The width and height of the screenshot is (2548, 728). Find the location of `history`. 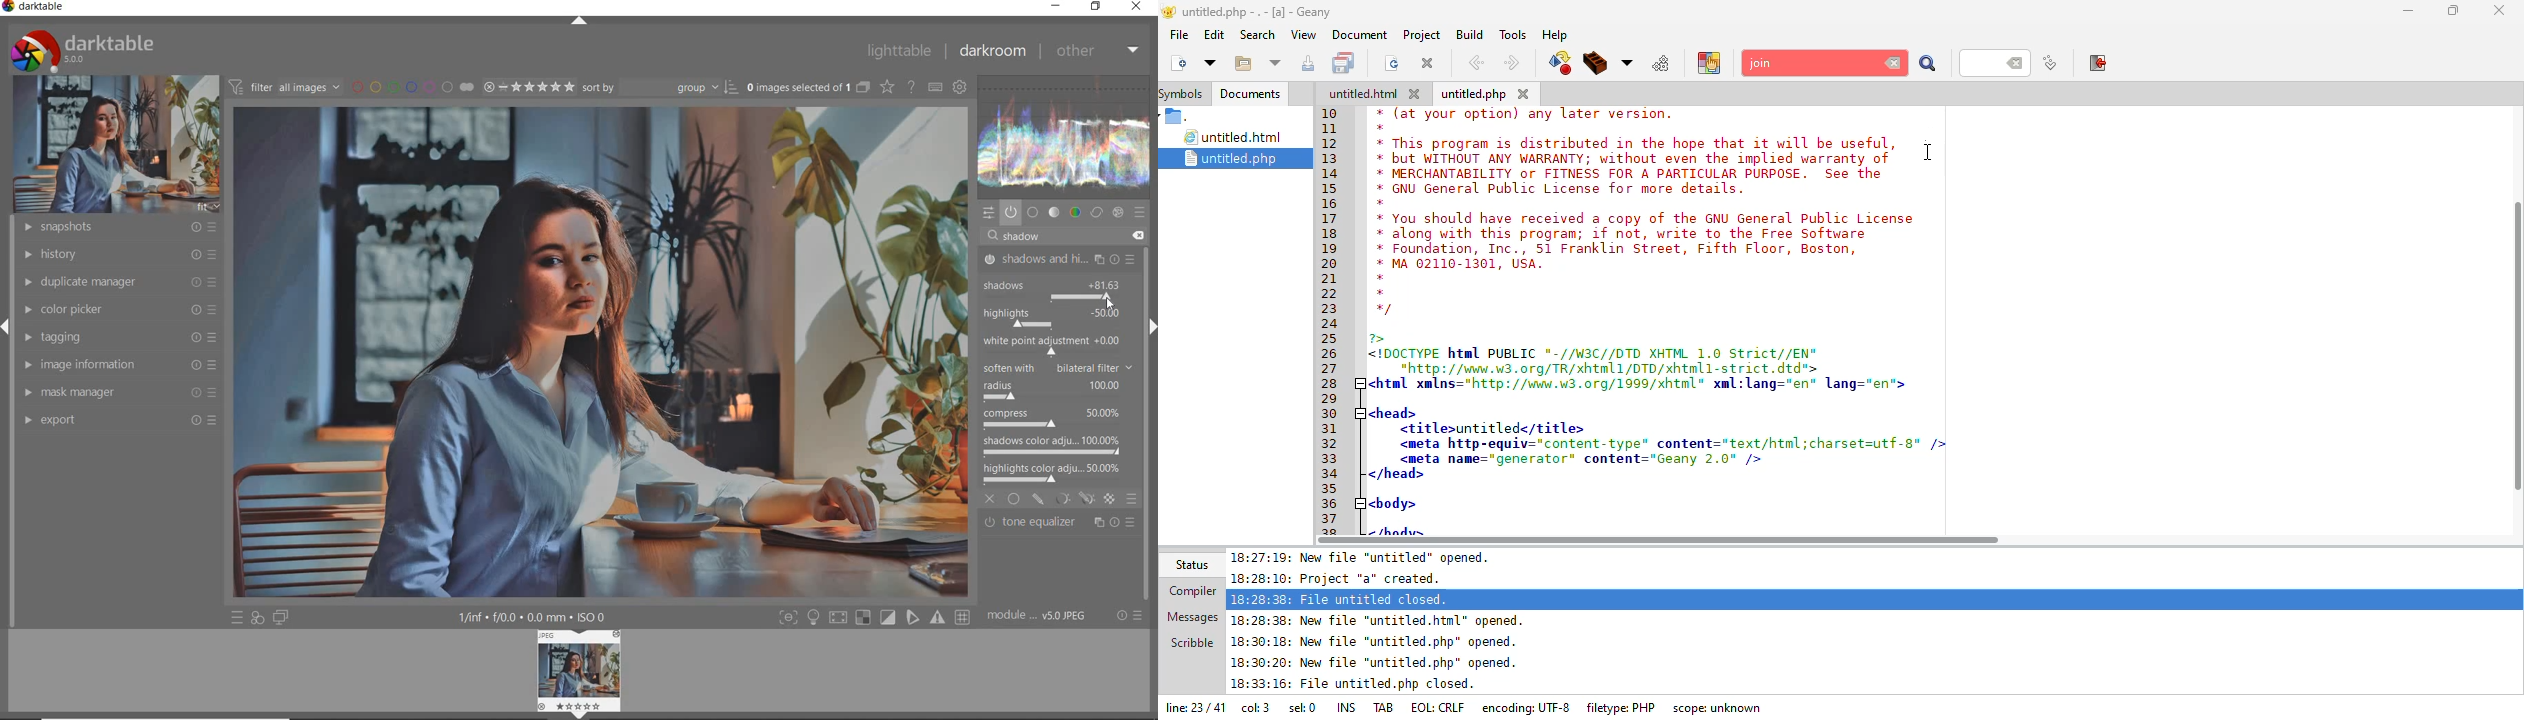

history is located at coordinates (117, 253).